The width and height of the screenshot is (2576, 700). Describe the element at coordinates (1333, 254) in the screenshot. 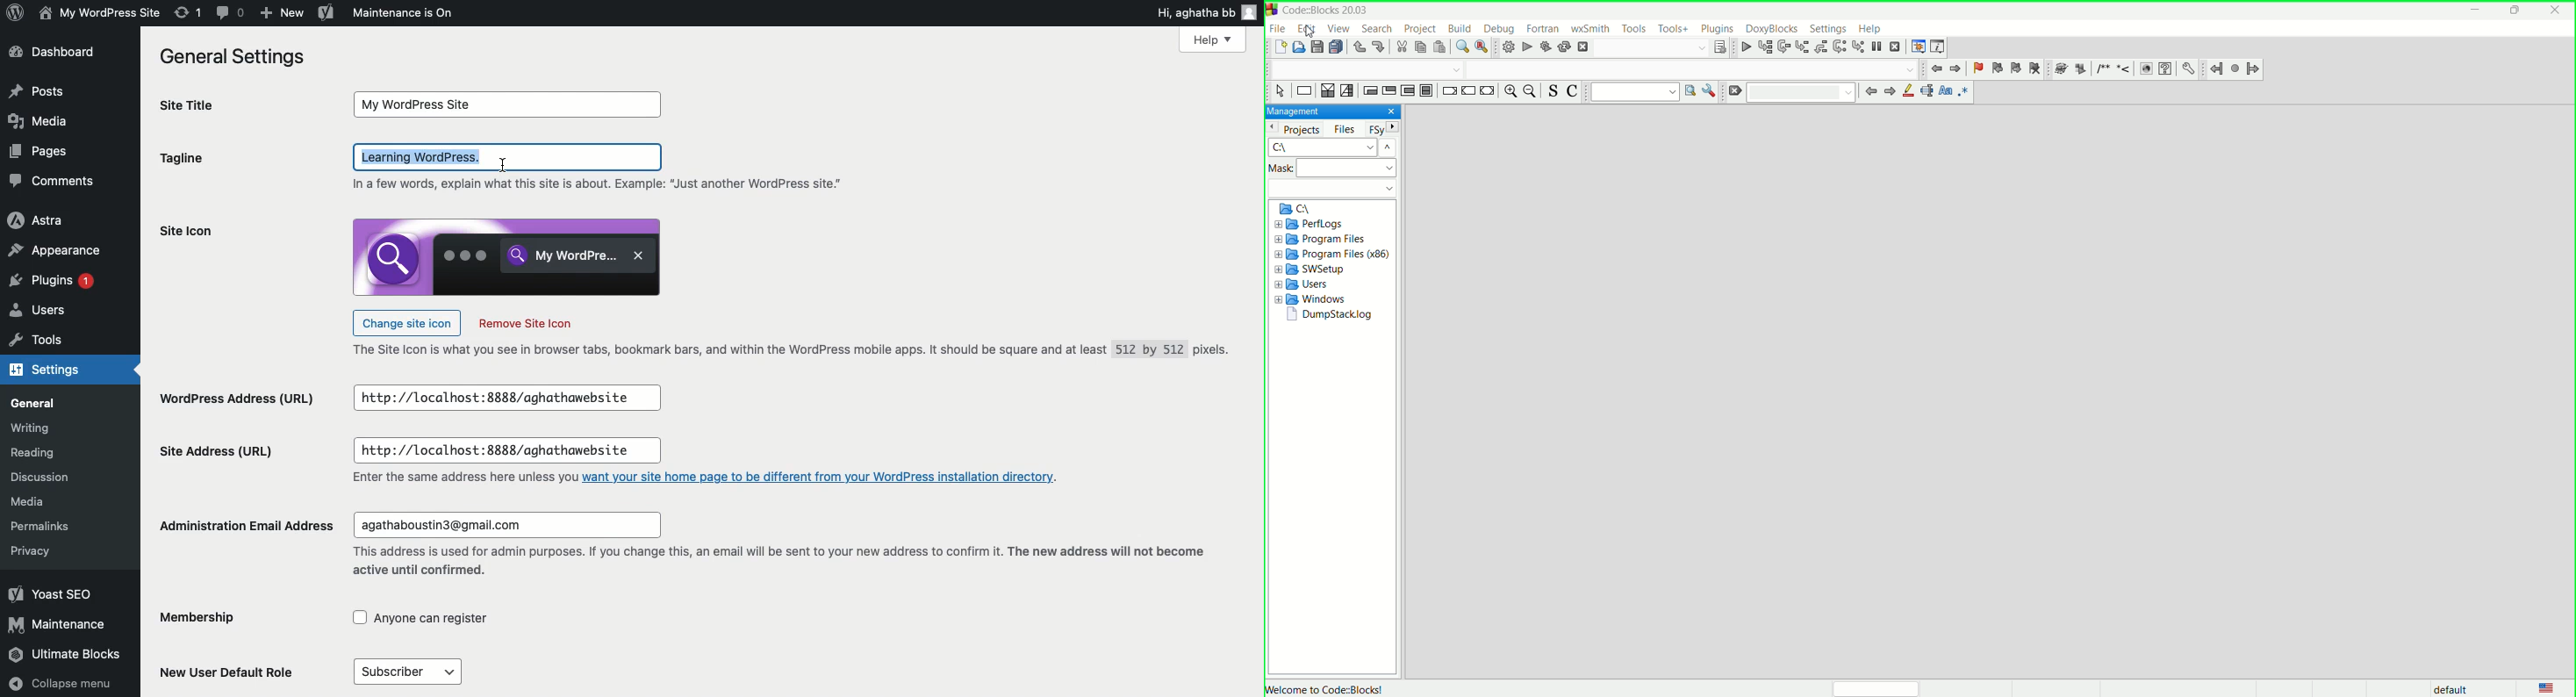

I see `program files(x86)` at that location.